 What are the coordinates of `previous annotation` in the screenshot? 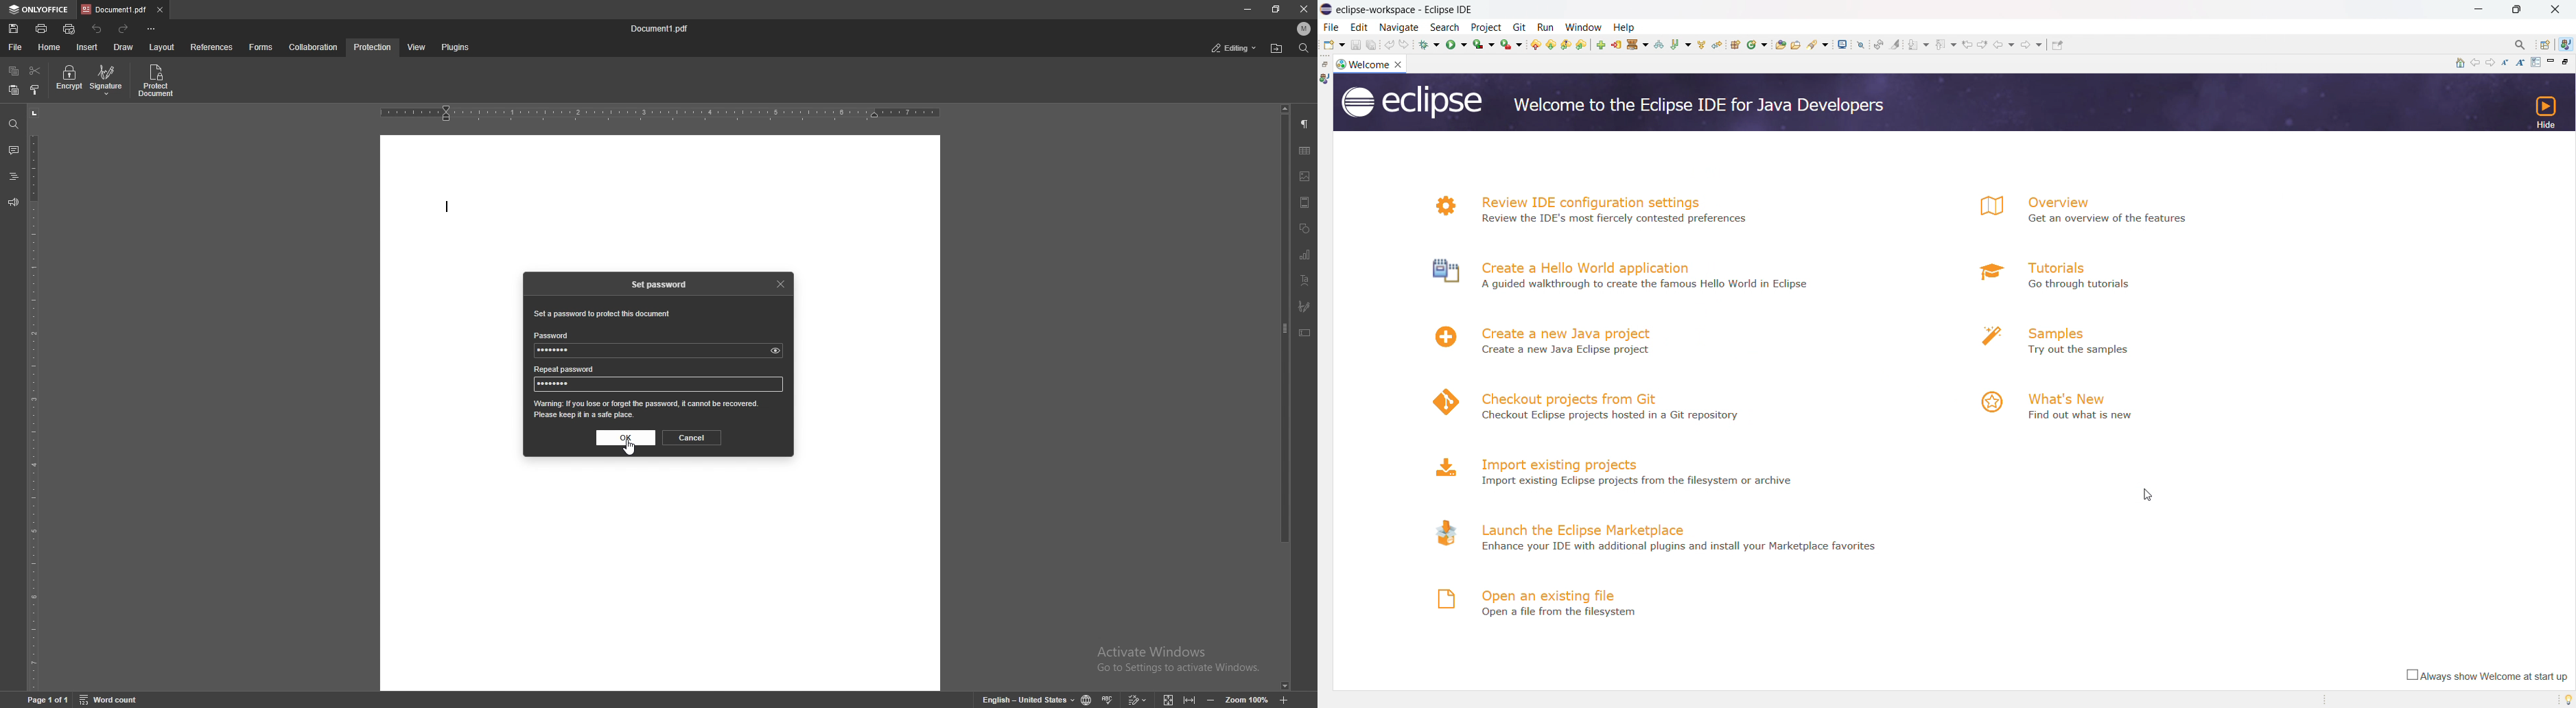 It's located at (1745, 45).